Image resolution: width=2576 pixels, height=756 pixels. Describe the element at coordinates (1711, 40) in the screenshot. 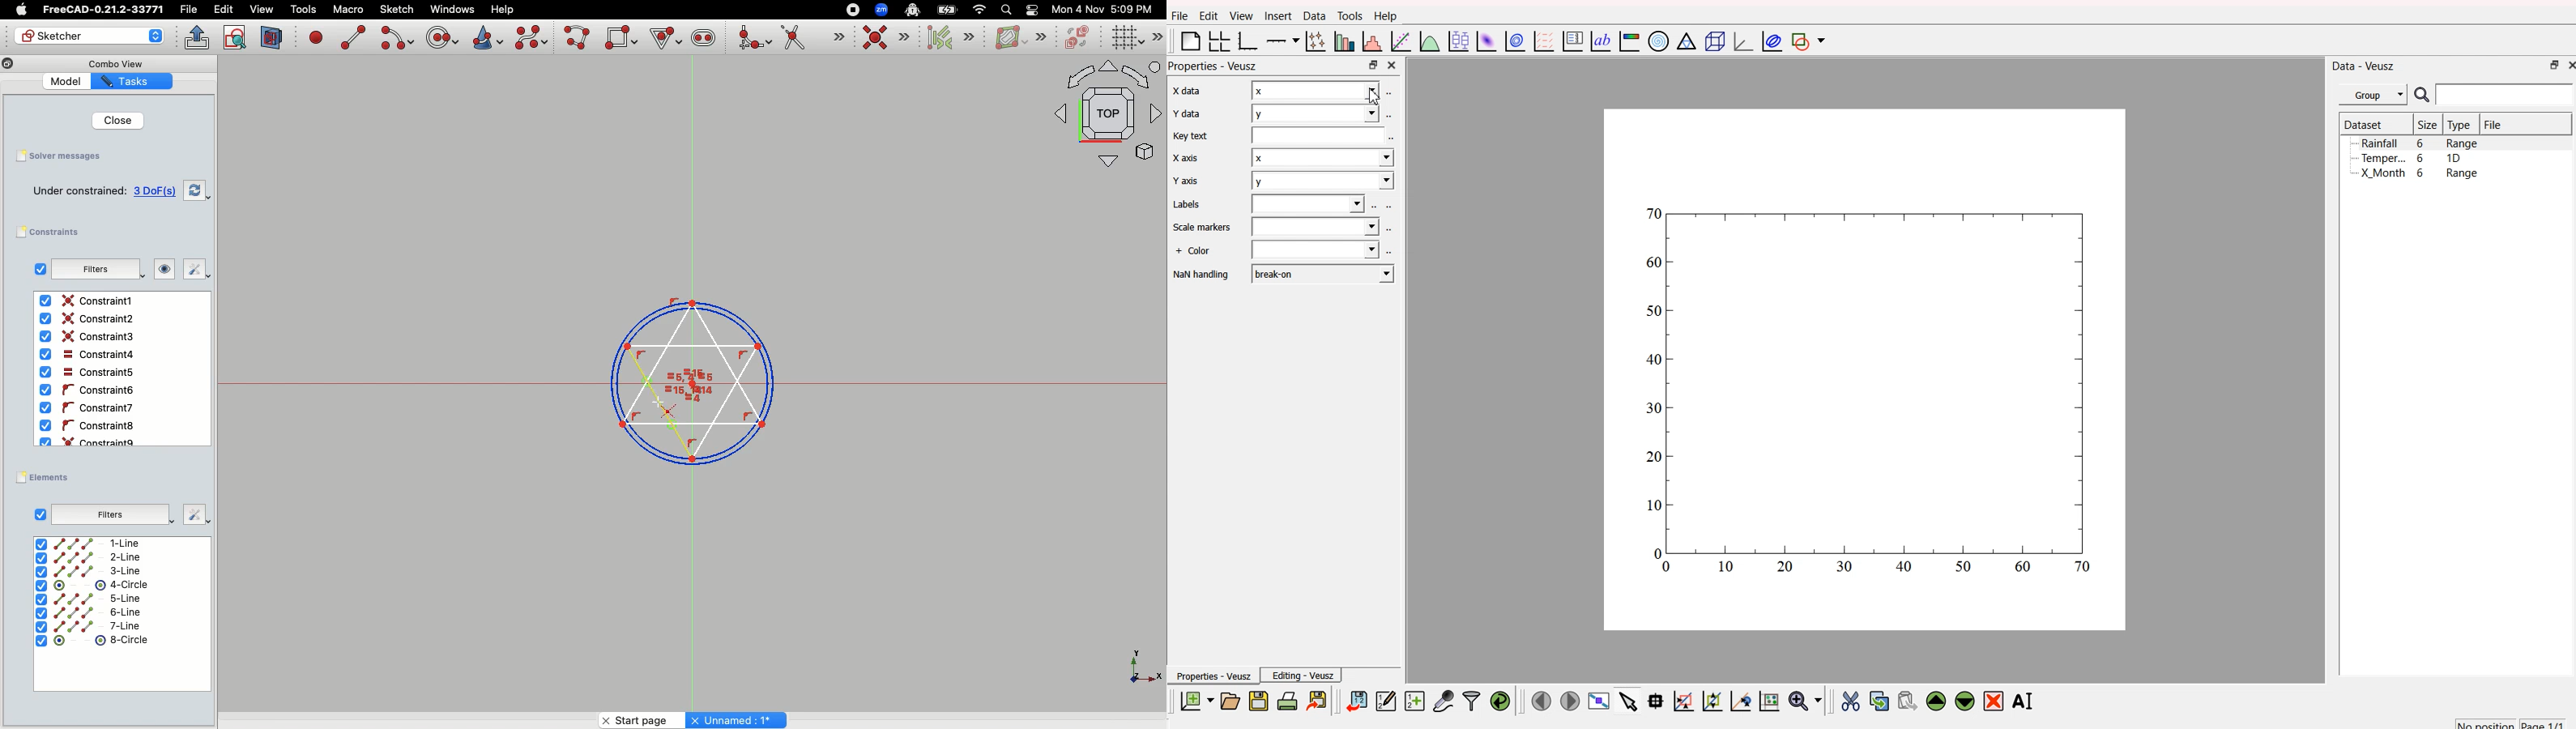

I see `3D scene` at that location.